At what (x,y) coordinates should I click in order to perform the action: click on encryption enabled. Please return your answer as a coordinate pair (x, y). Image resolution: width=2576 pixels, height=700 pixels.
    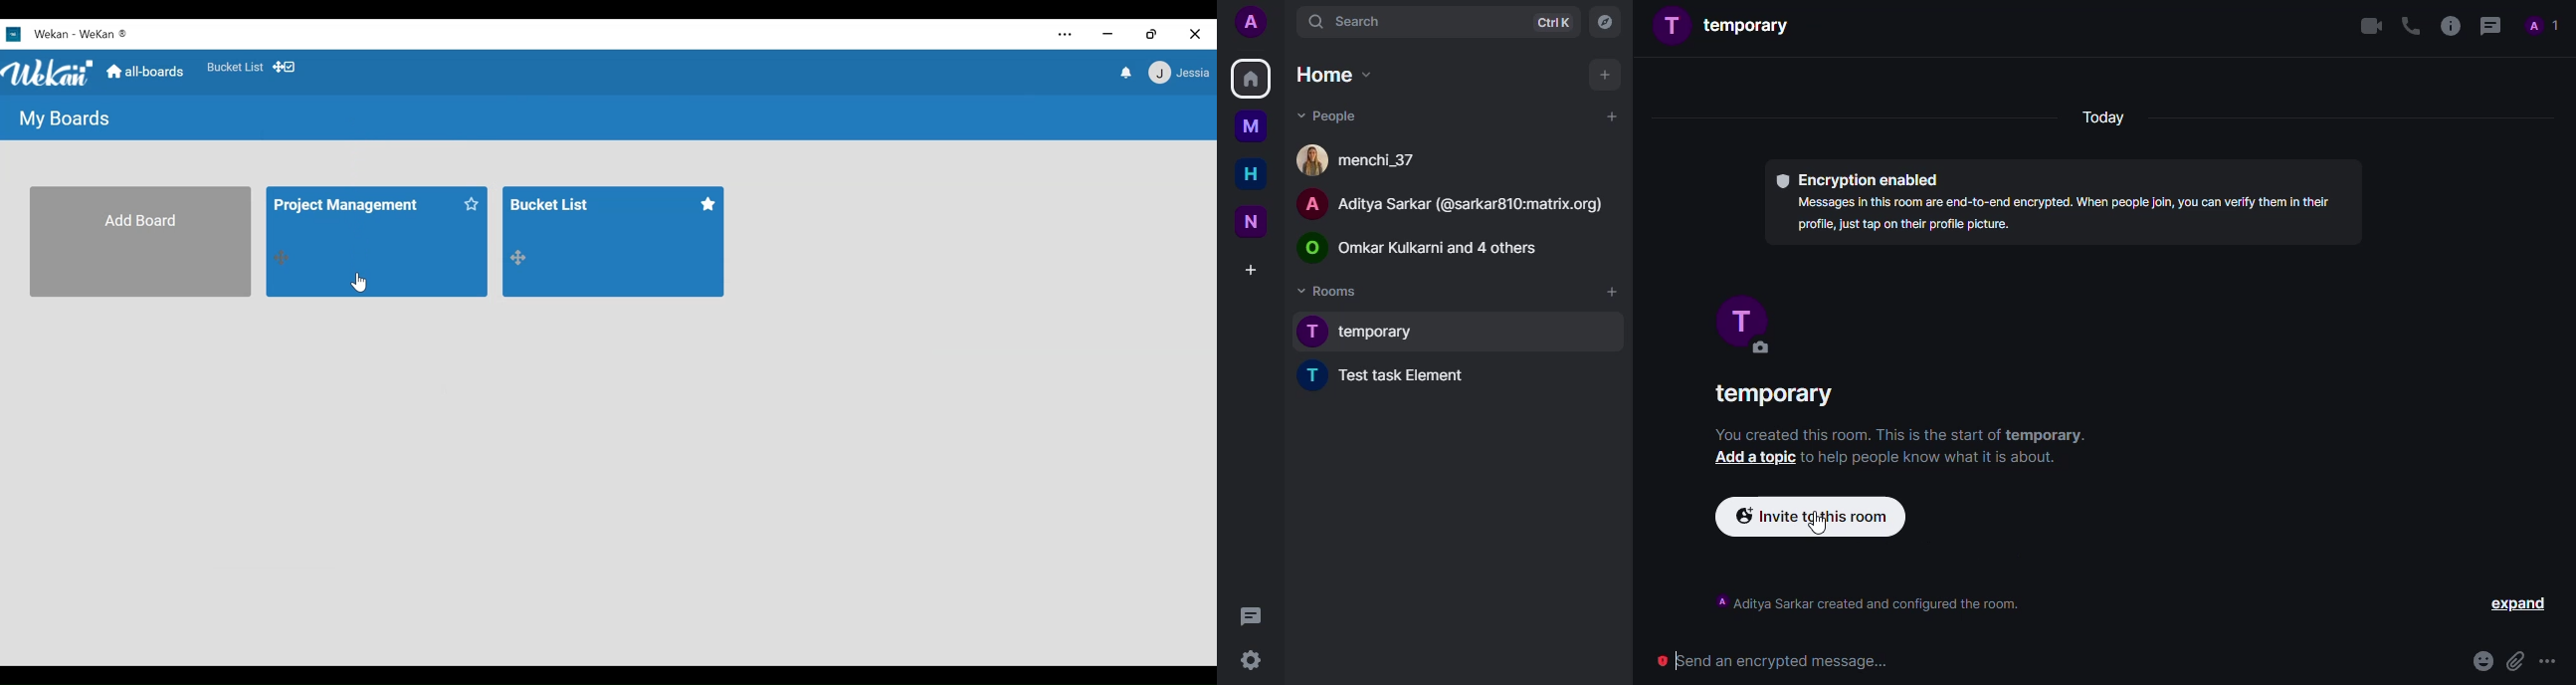
    Looking at the image, I should click on (1859, 177).